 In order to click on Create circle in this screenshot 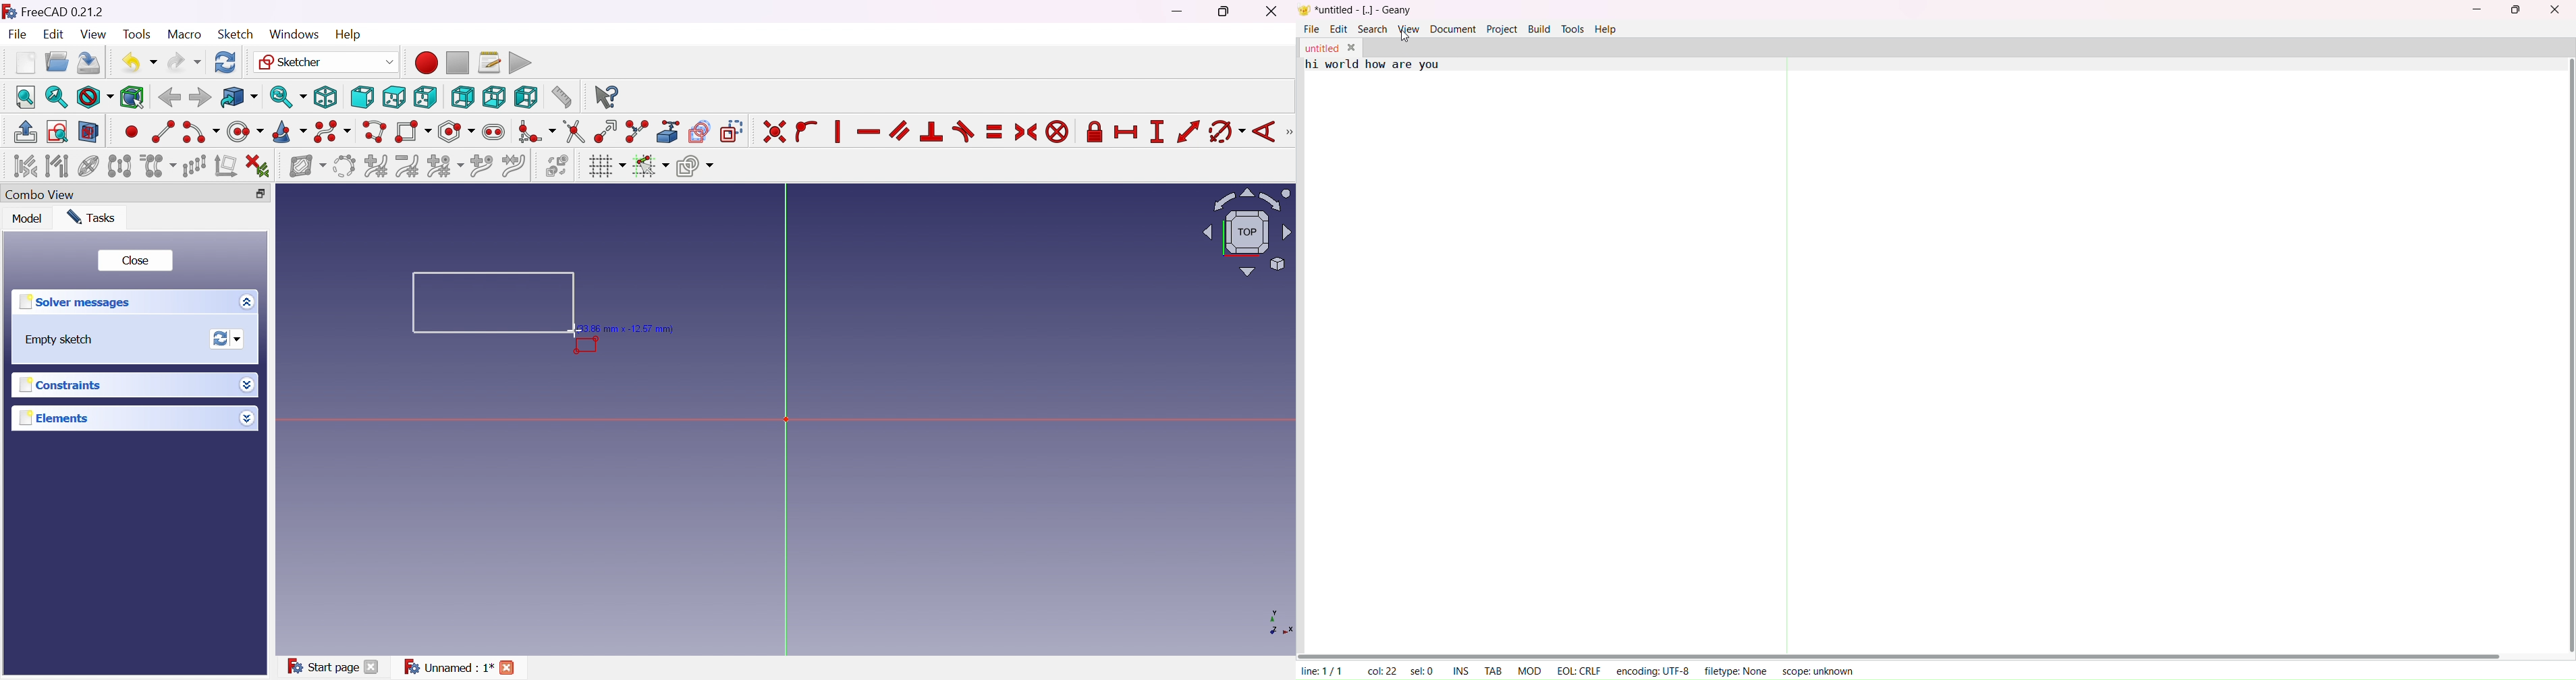, I will do `click(245, 132)`.